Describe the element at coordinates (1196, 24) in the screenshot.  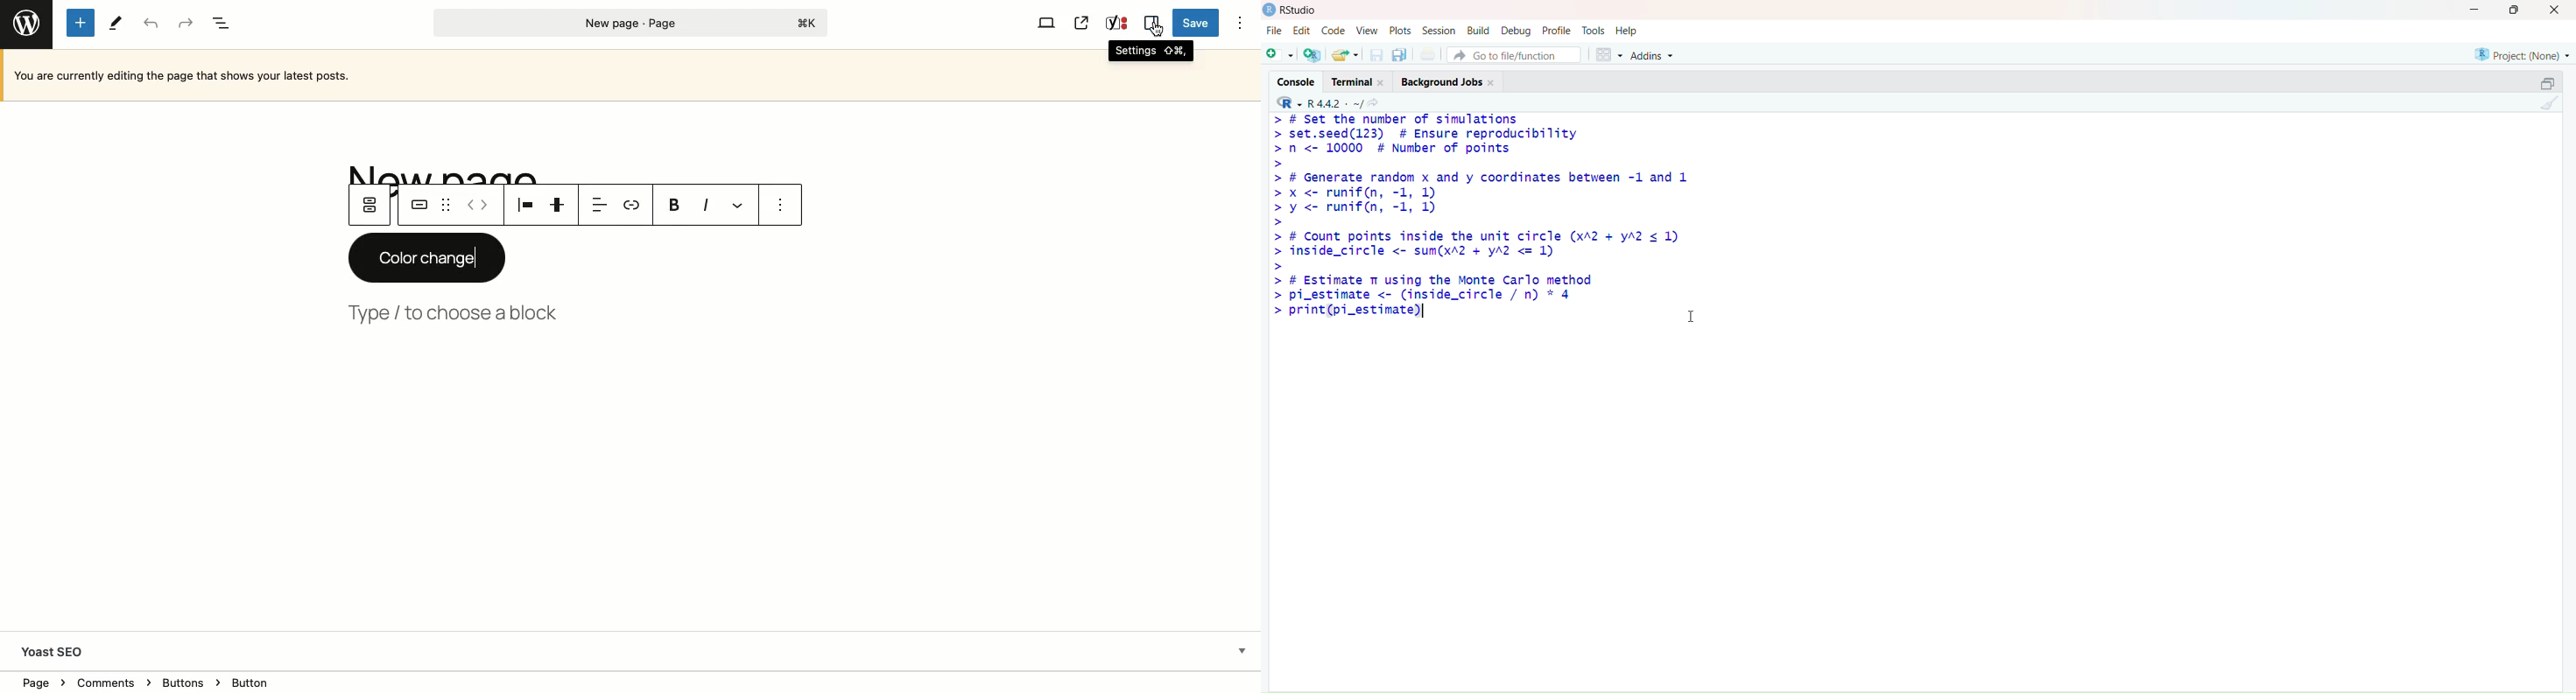
I see `Save` at that location.